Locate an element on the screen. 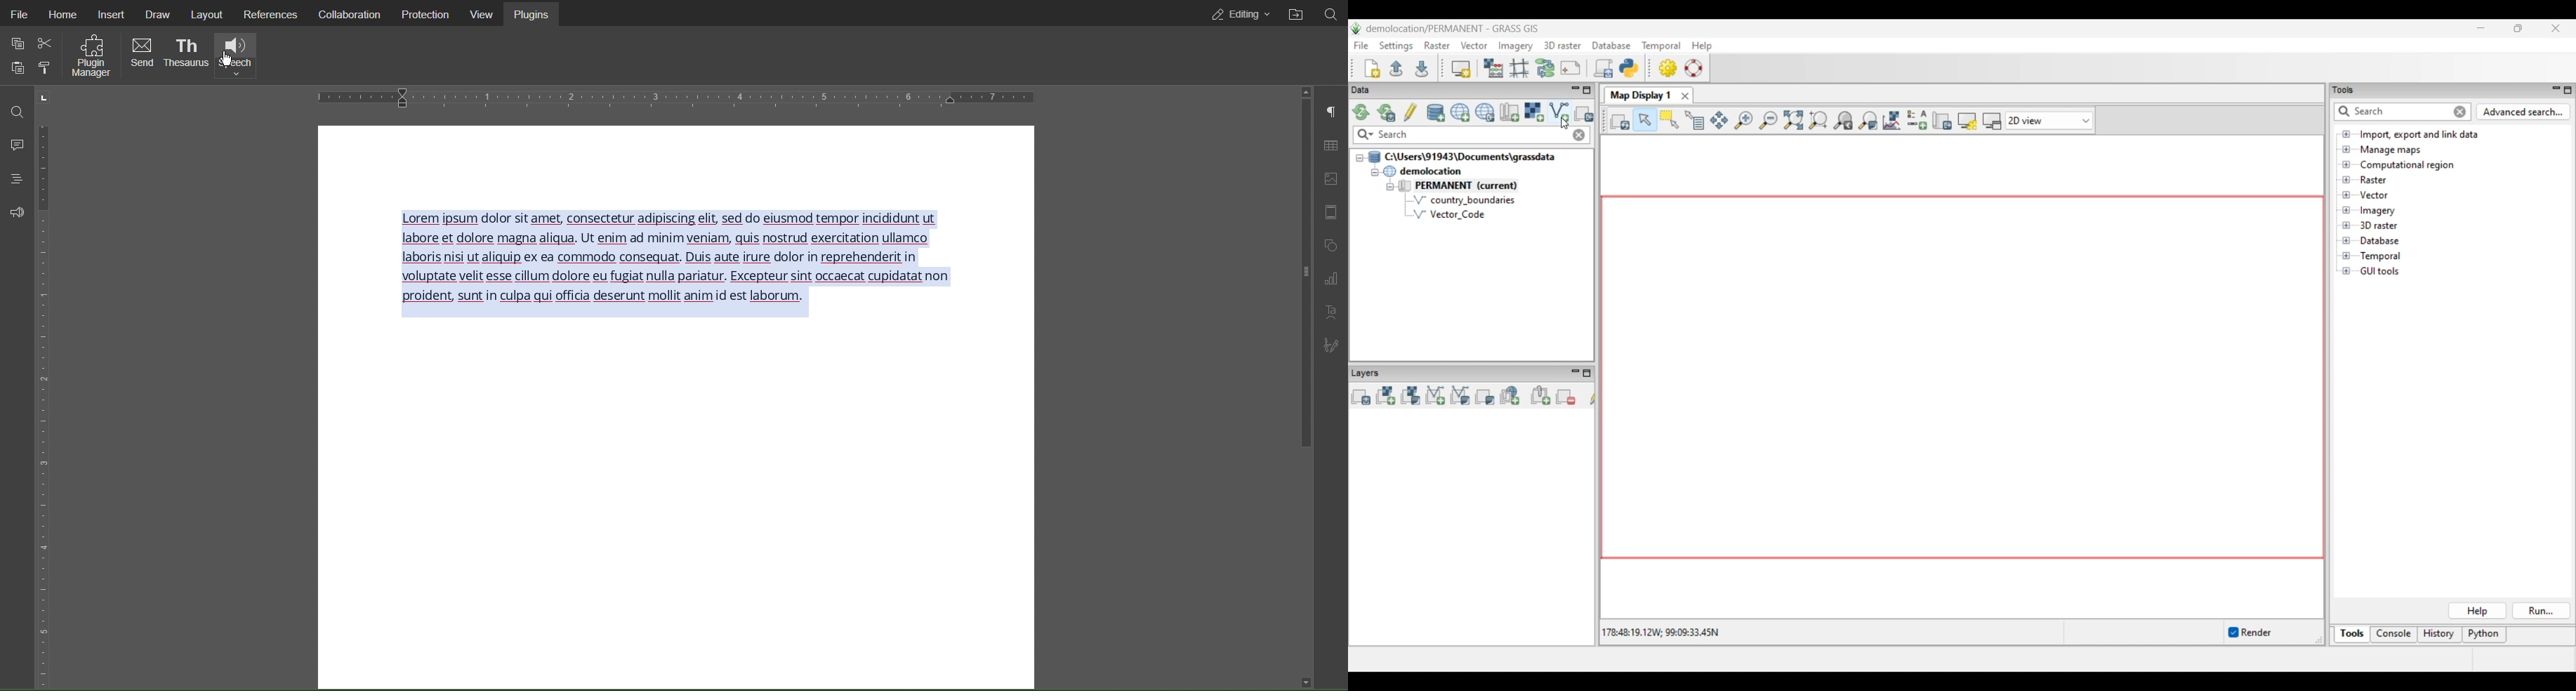  Comment is located at coordinates (13, 144).